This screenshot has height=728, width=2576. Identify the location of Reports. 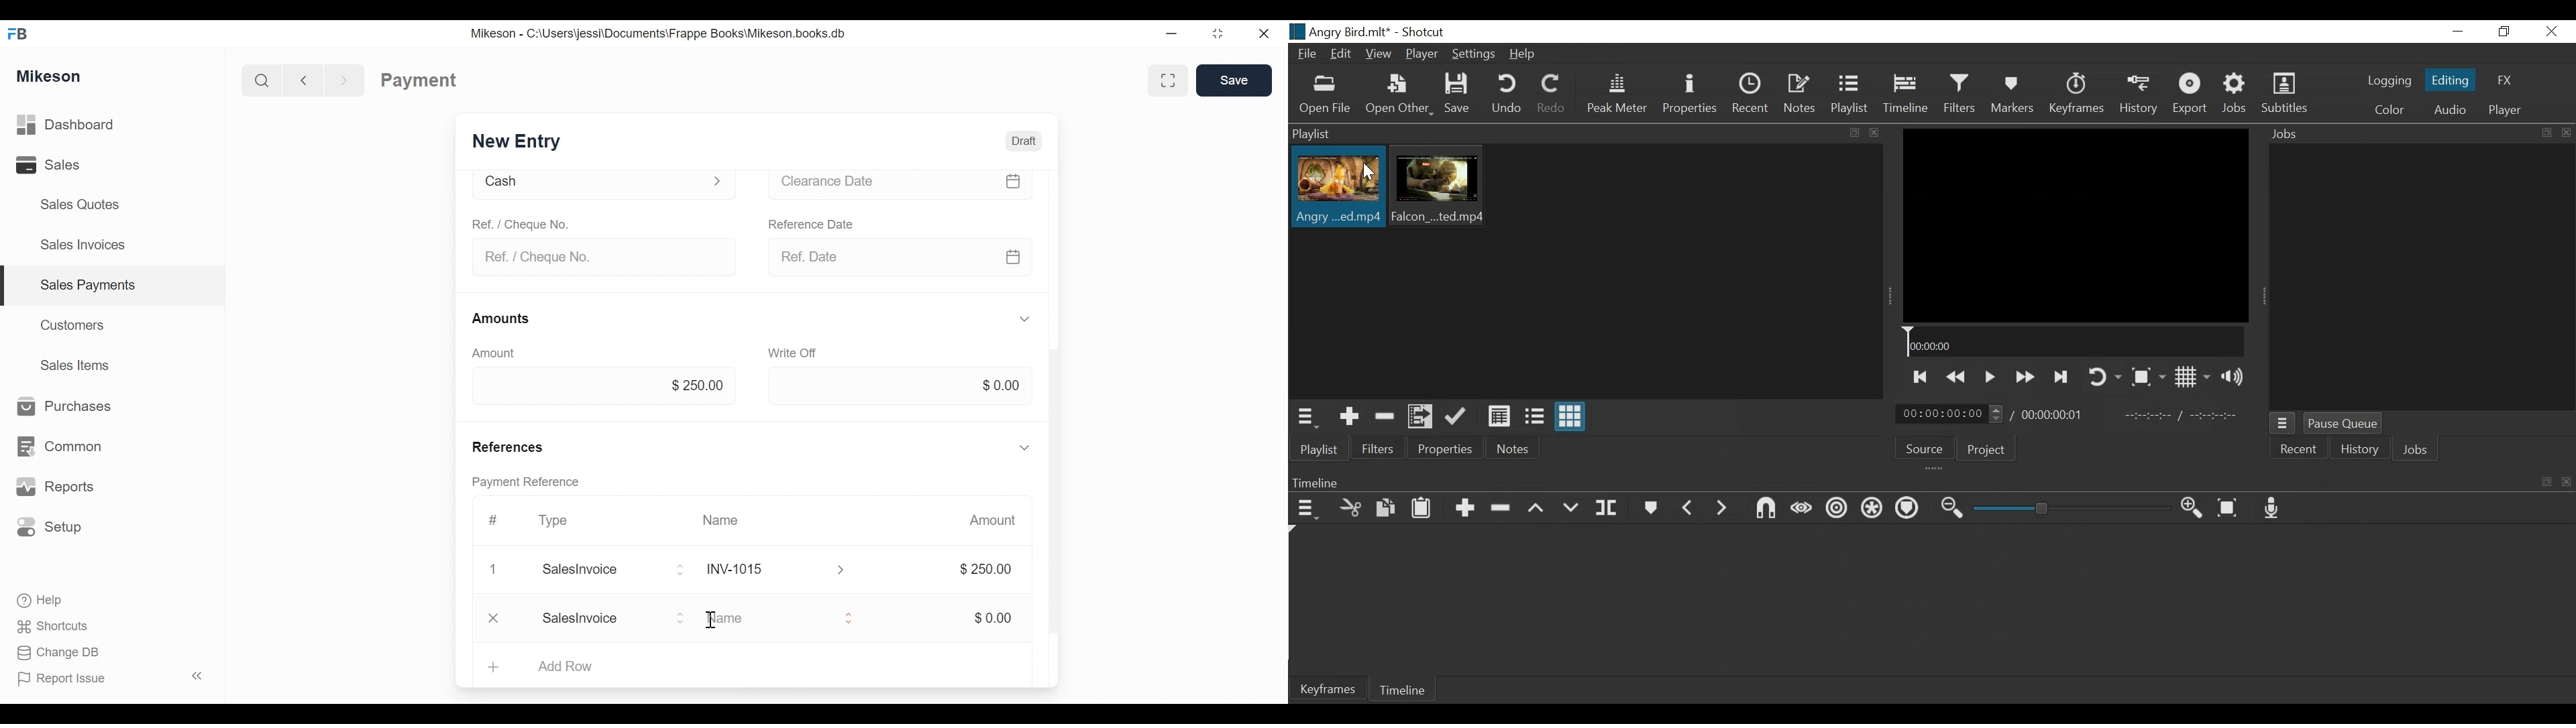
(58, 487).